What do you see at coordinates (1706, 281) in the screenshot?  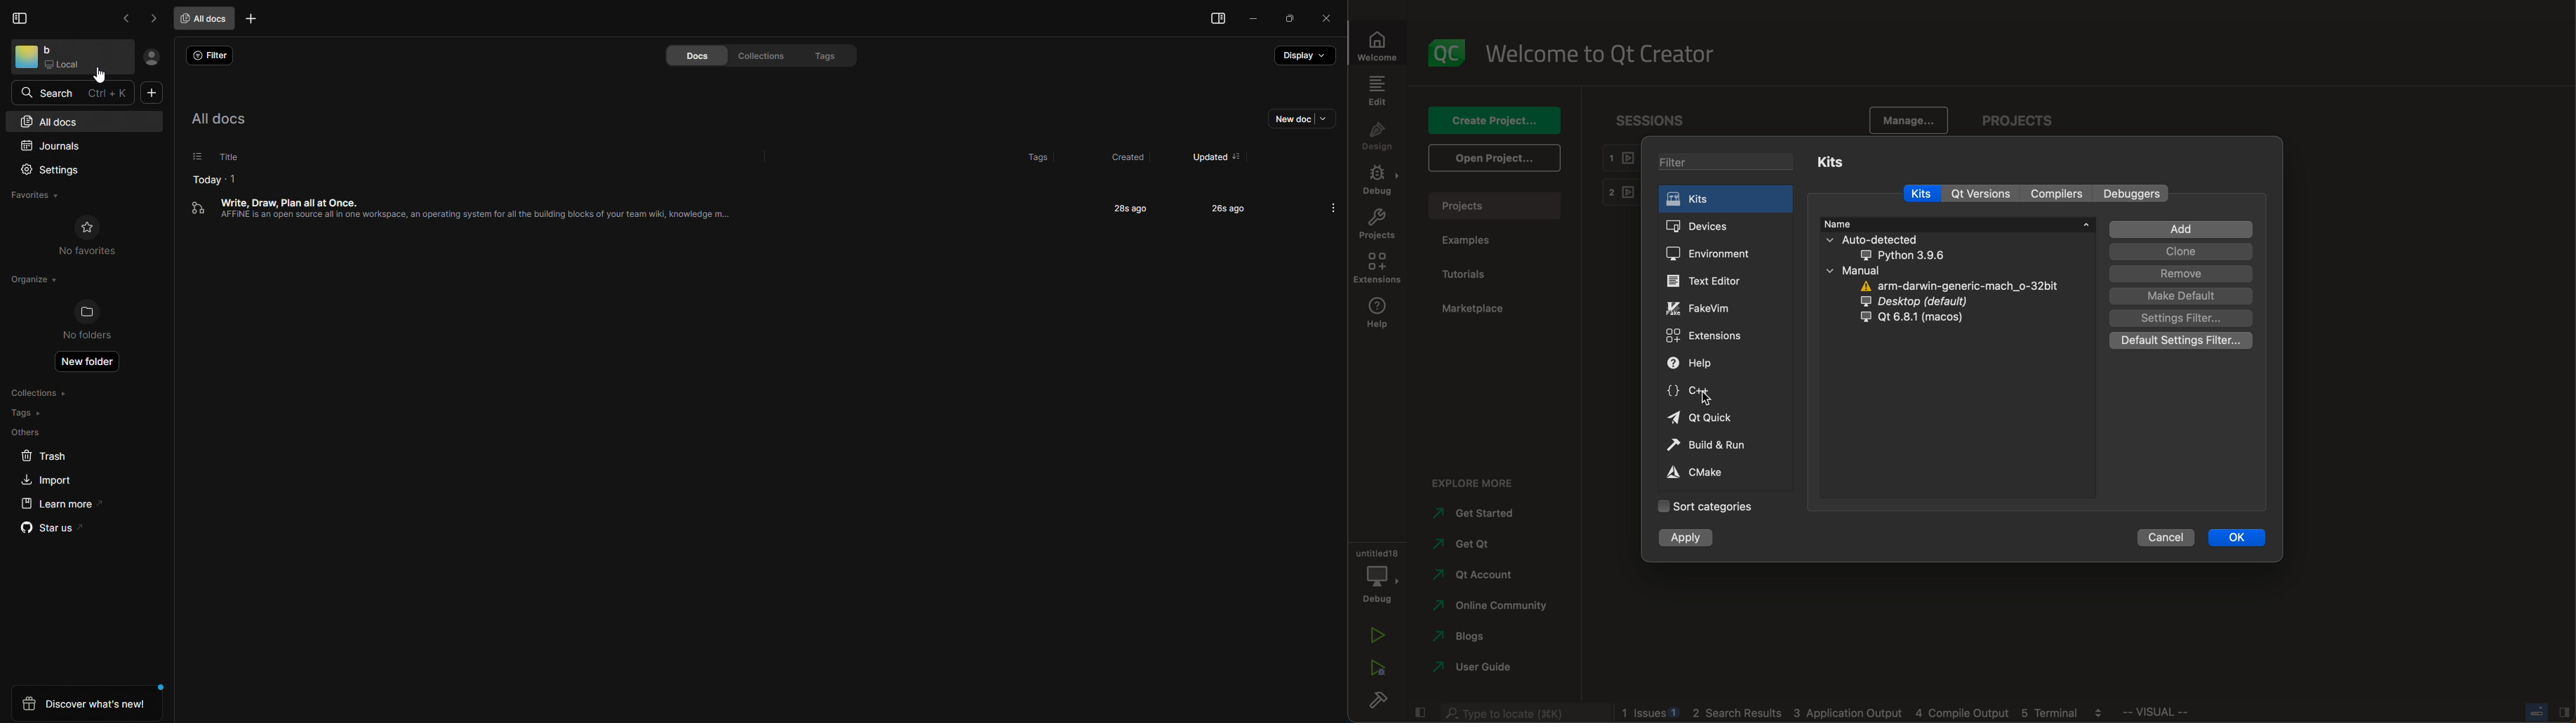 I see `editor` at bounding box center [1706, 281].